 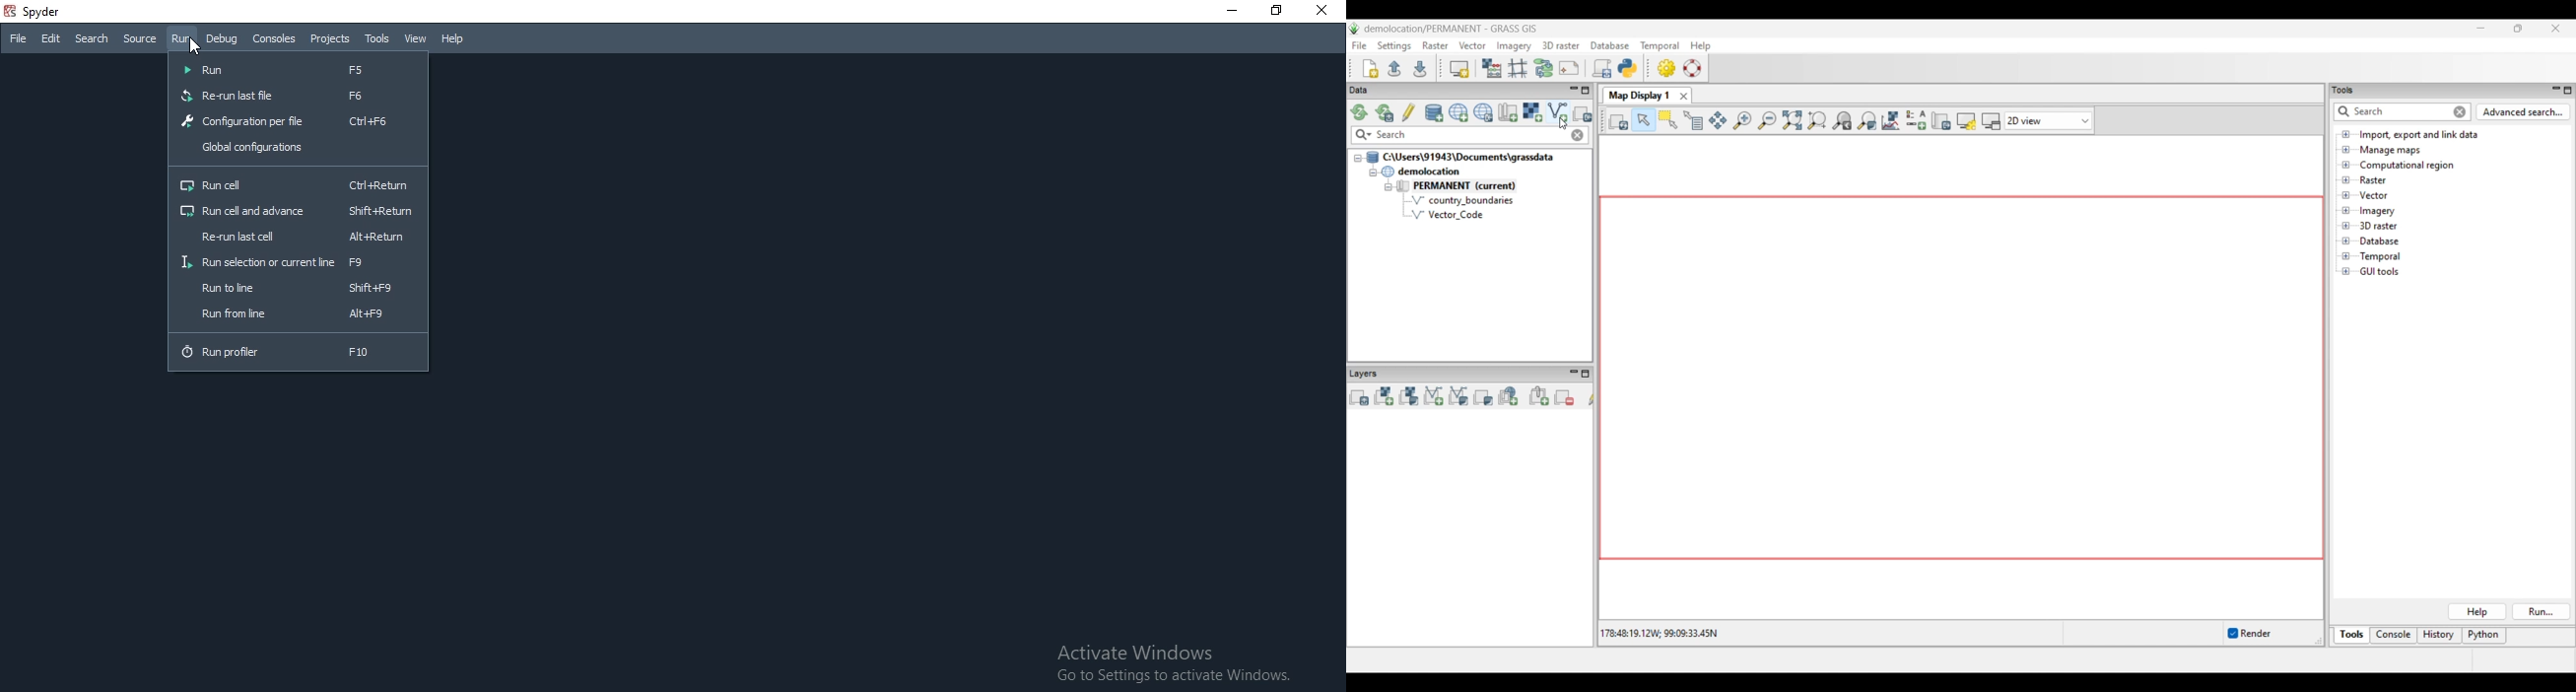 I want to click on Search, so click(x=91, y=38).